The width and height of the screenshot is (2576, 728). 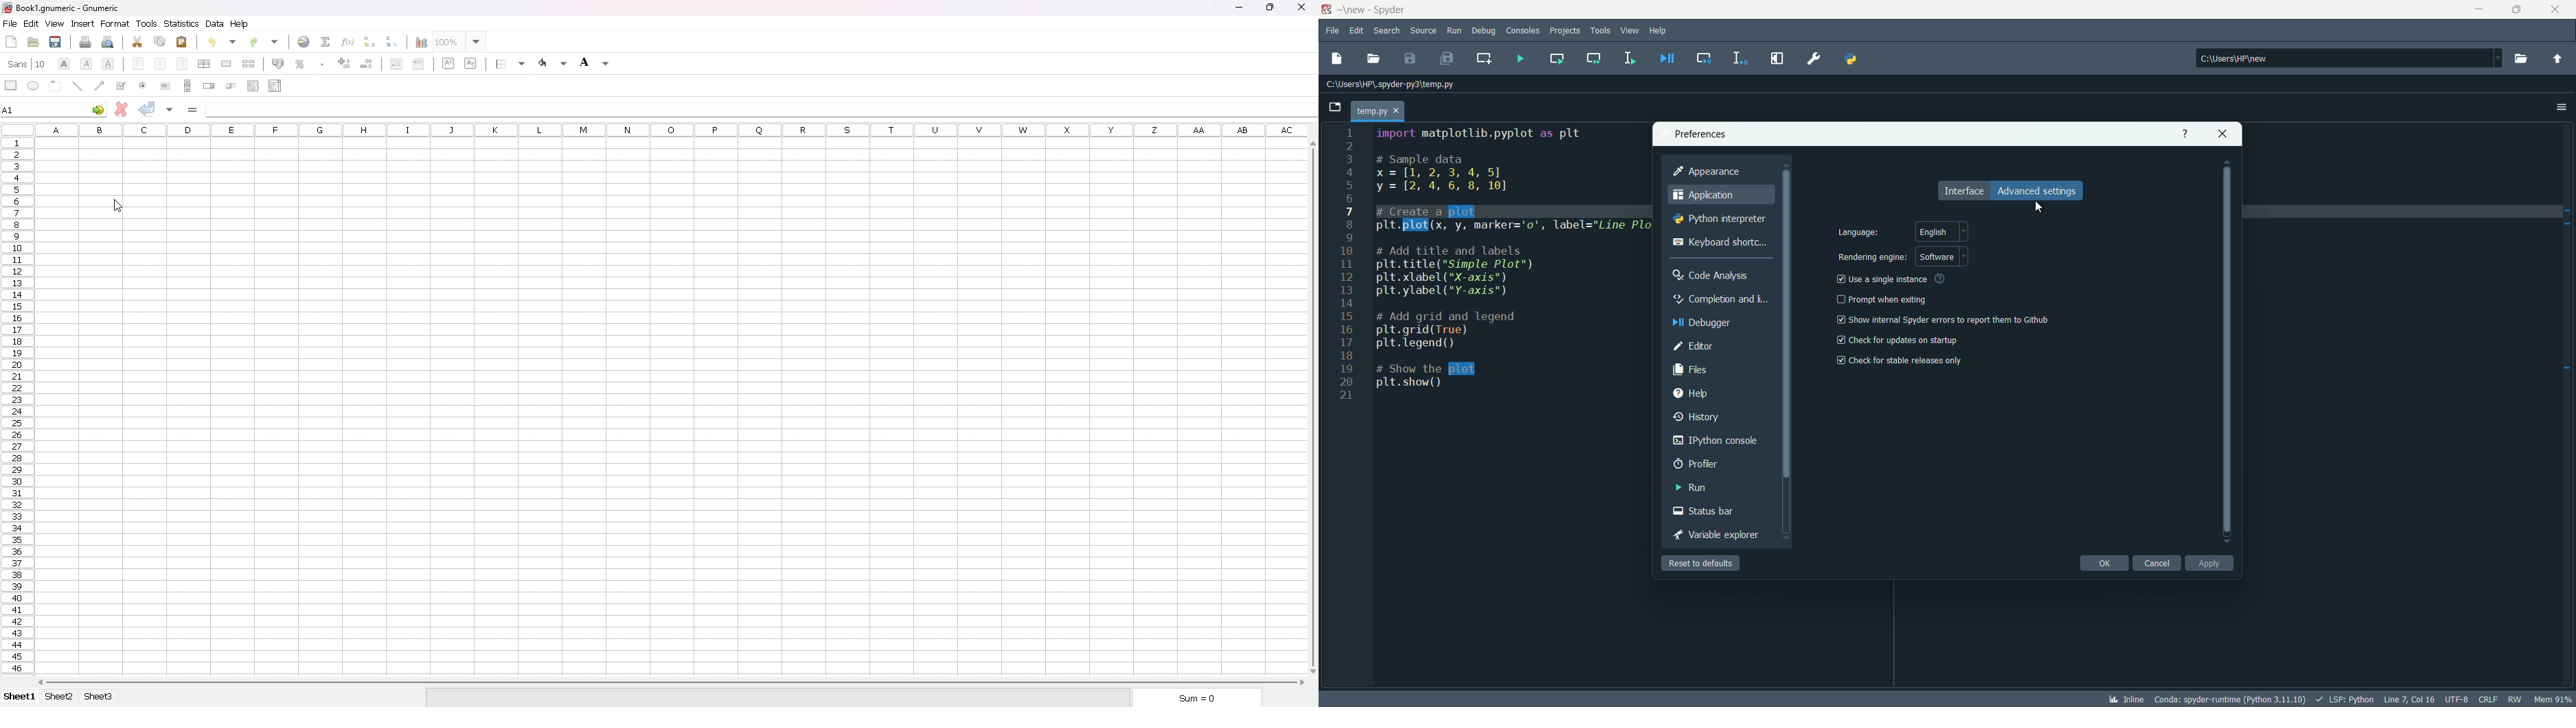 What do you see at coordinates (1702, 562) in the screenshot?
I see `reset to defaults` at bounding box center [1702, 562].